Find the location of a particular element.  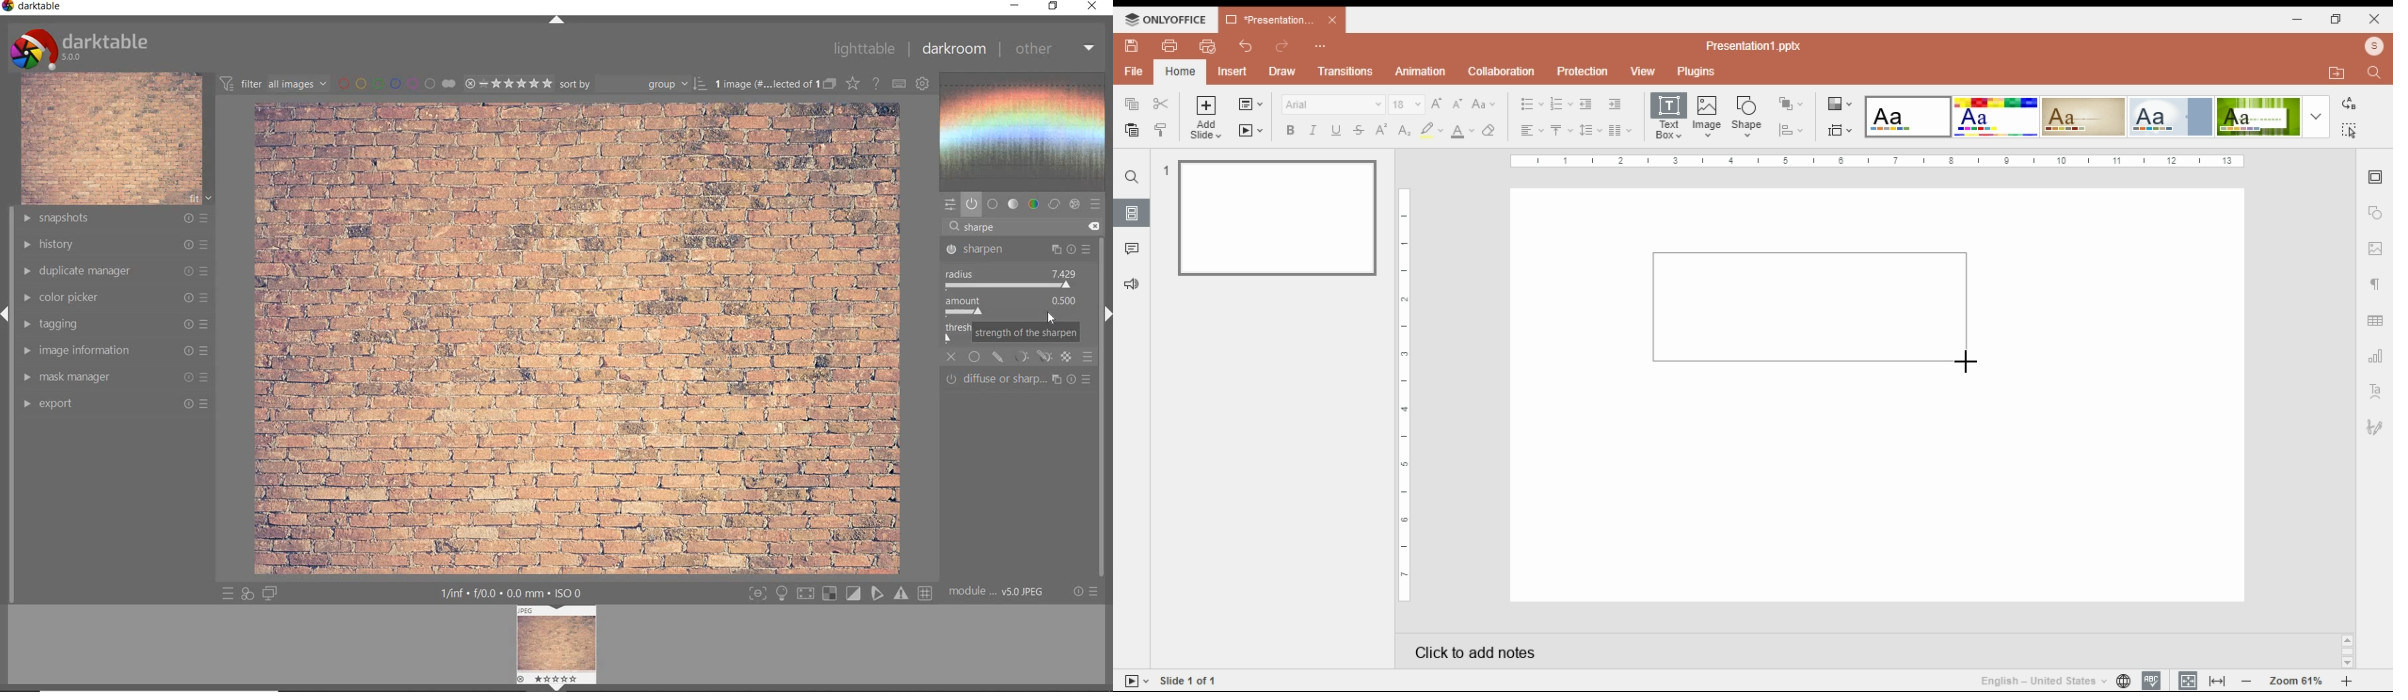

base is located at coordinates (994, 204).